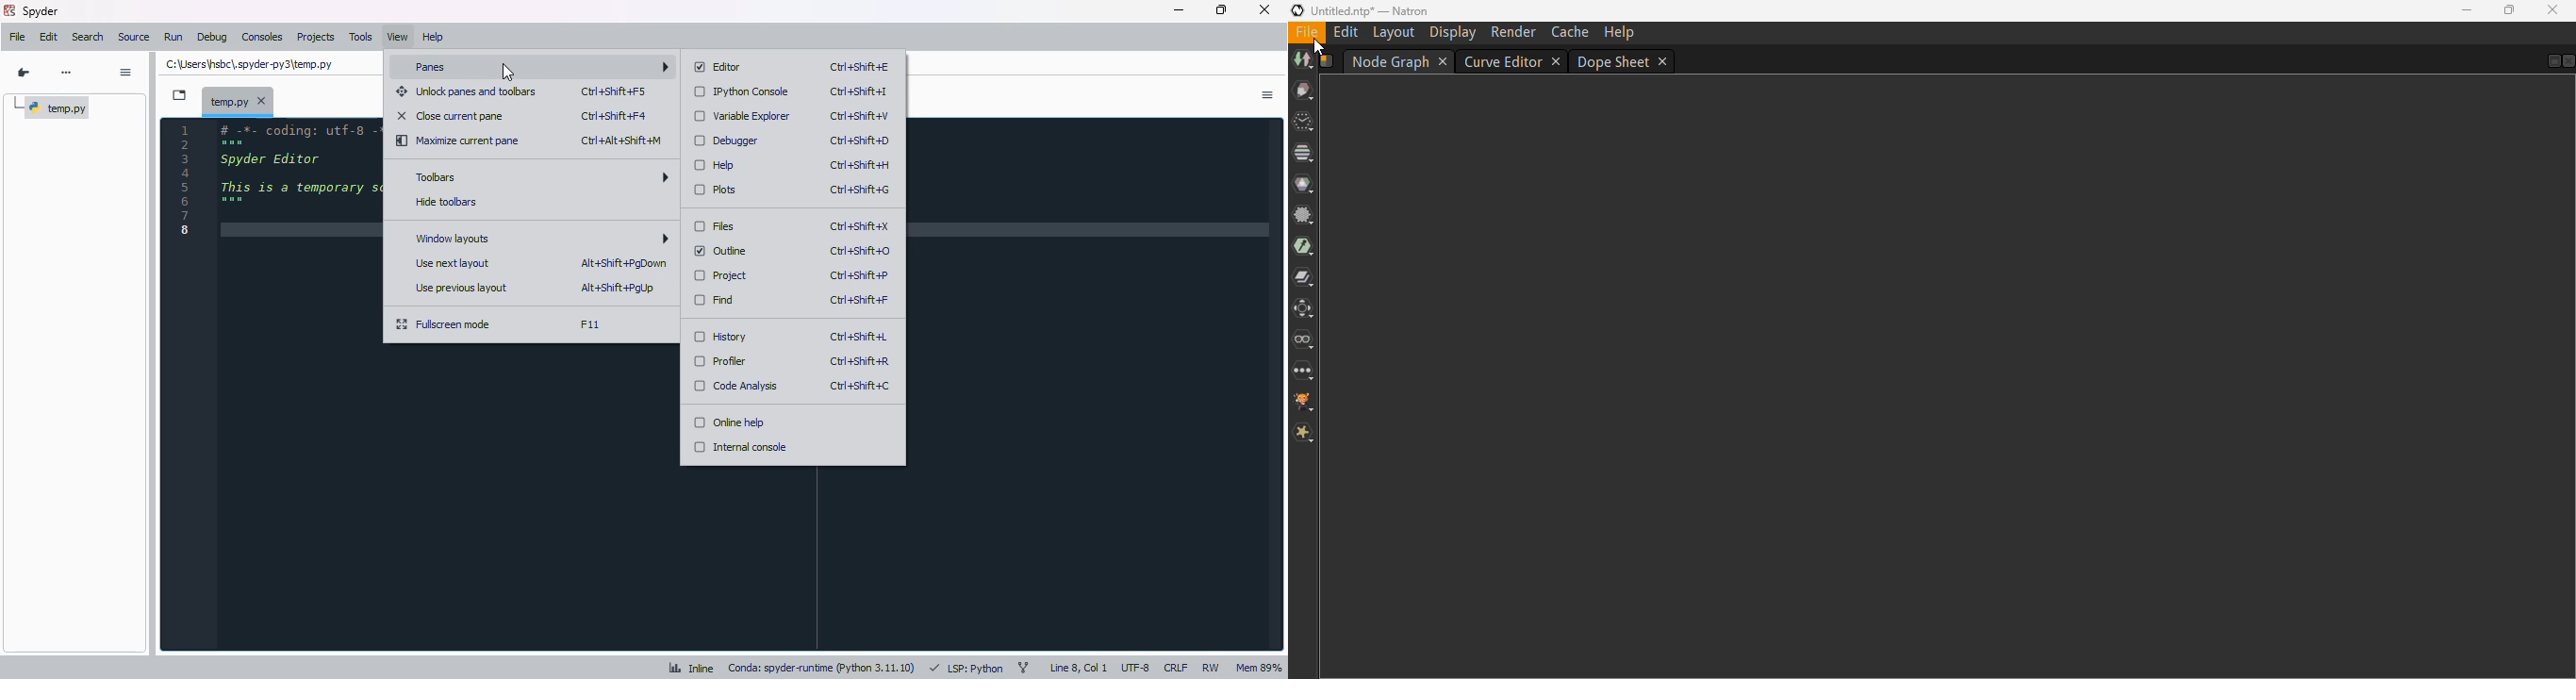 This screenshot has width=2576, height=700. I want to click on options, so click(127, 73).